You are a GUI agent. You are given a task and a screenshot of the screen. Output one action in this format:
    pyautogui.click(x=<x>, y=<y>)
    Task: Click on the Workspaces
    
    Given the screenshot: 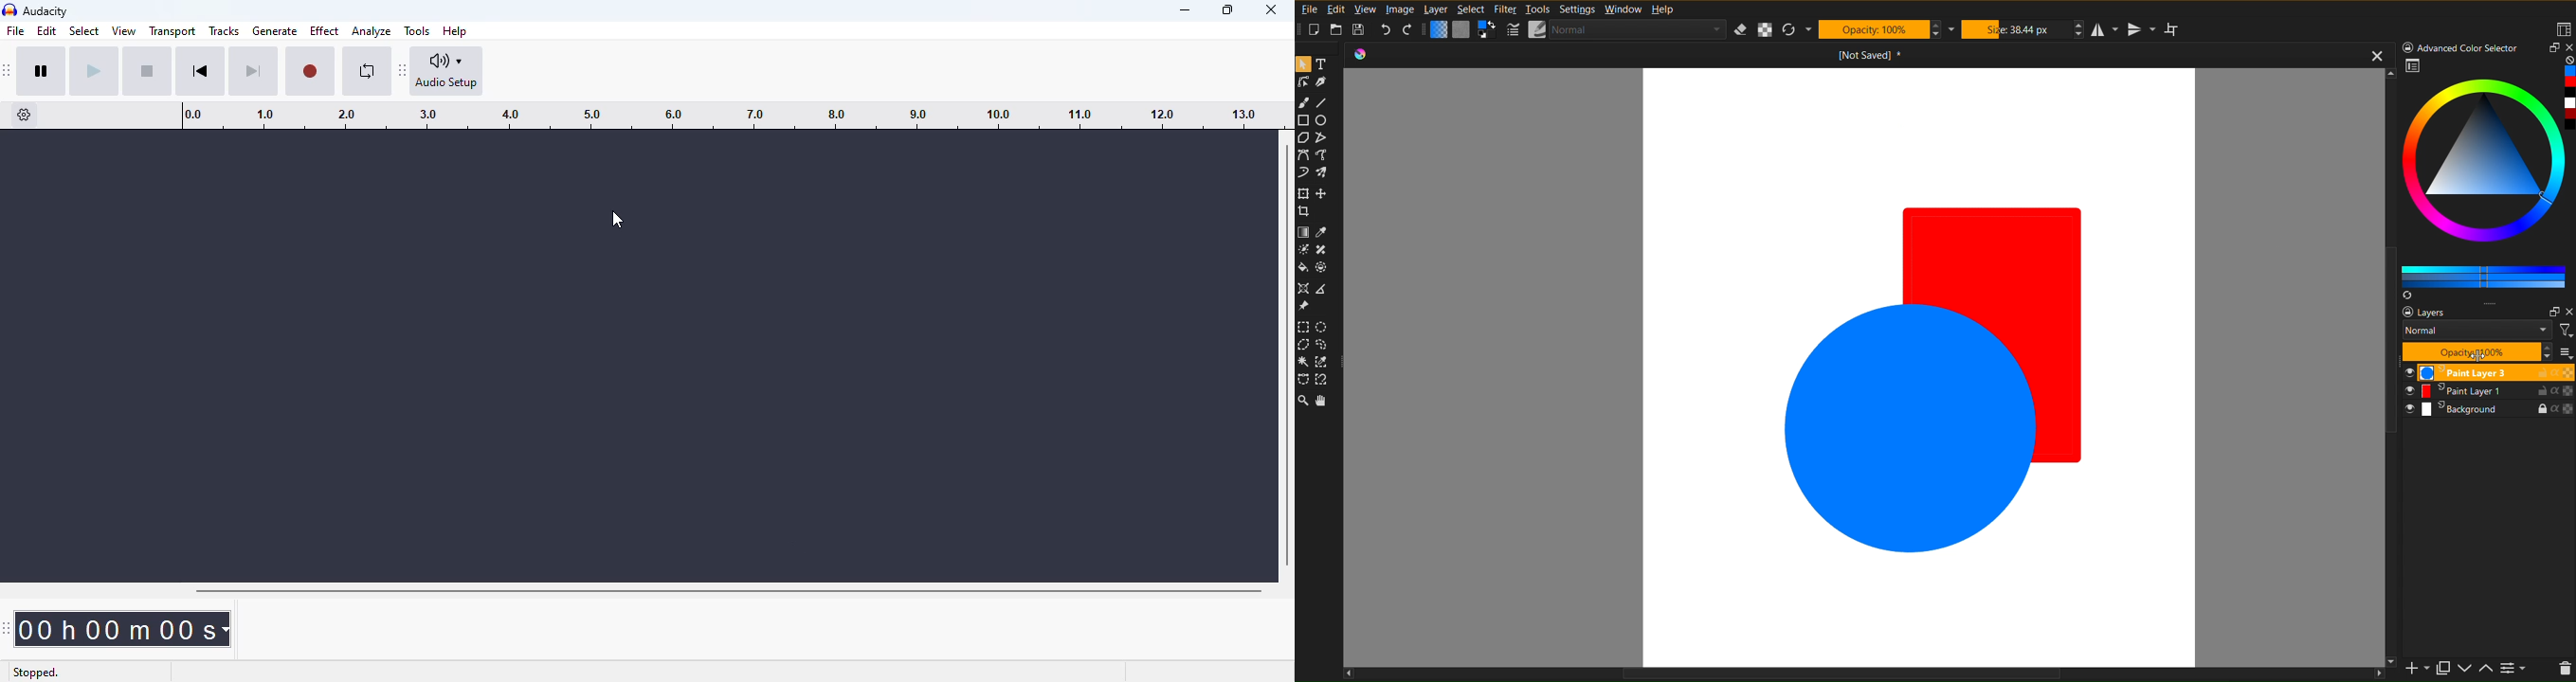 What is the action you would take?
    pyautogui.click(x=2565, y=27)
    